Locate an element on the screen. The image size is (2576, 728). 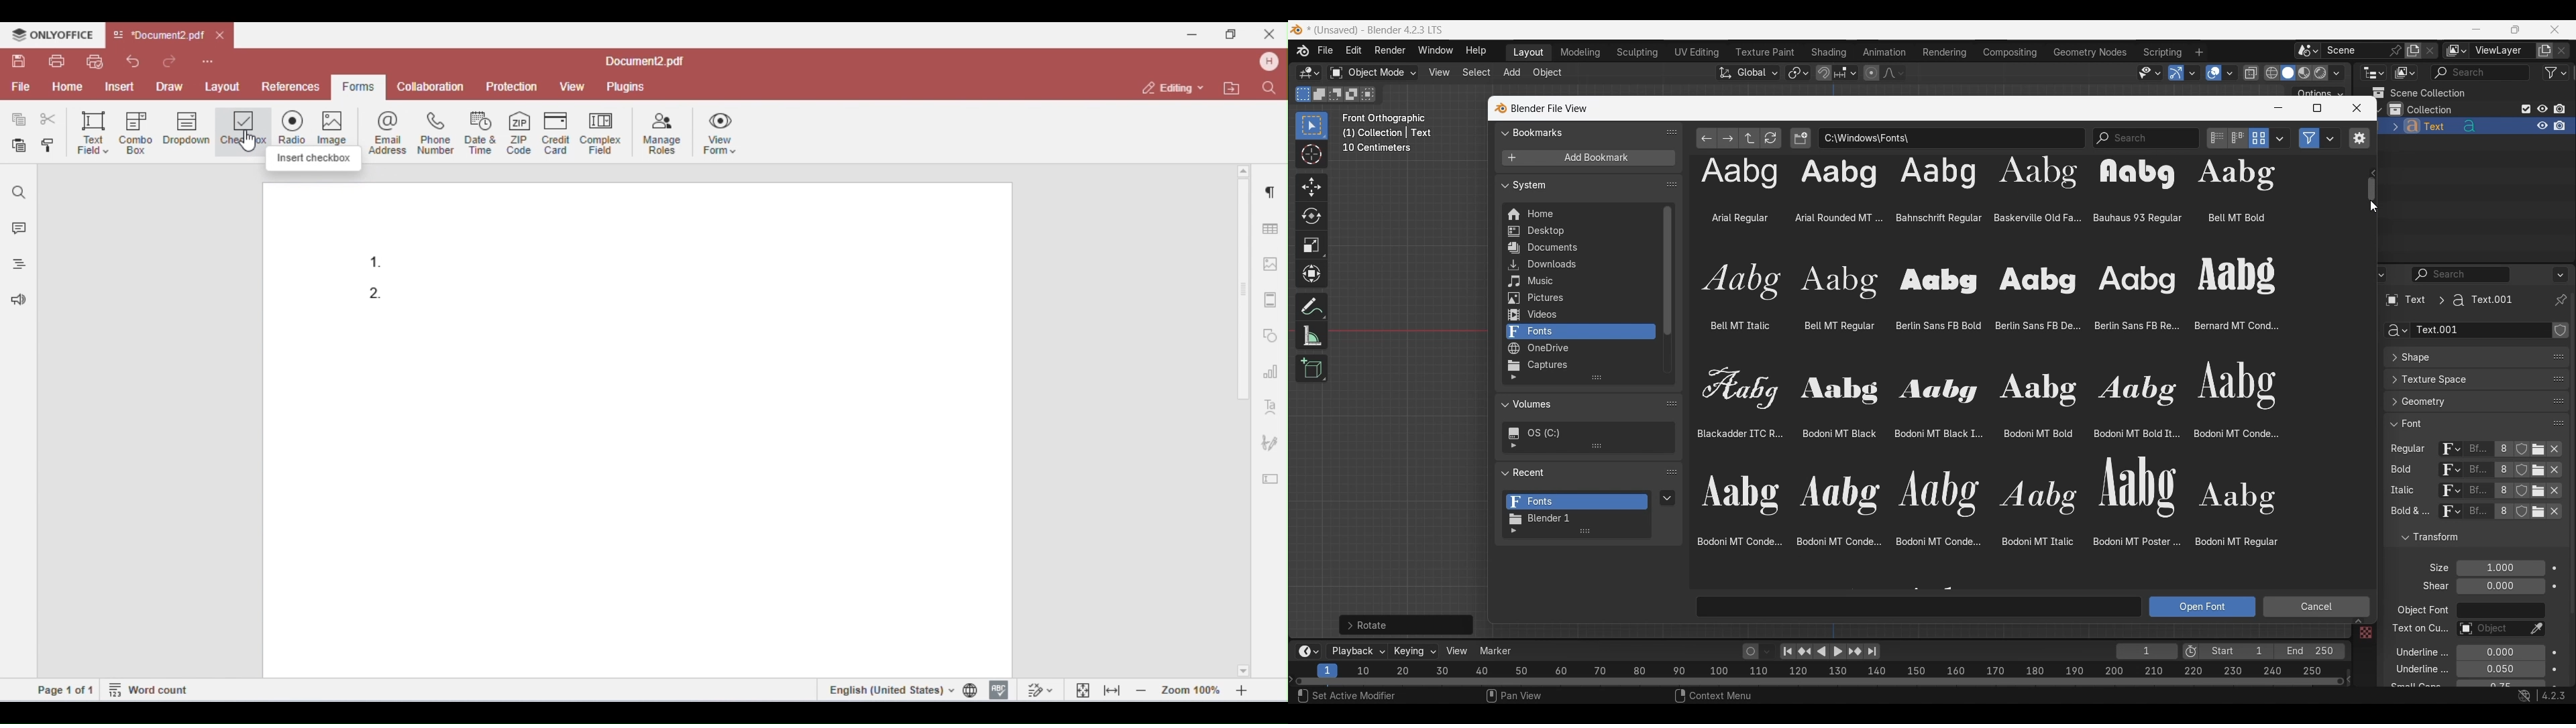
 is located at coordinates (2418, 630).